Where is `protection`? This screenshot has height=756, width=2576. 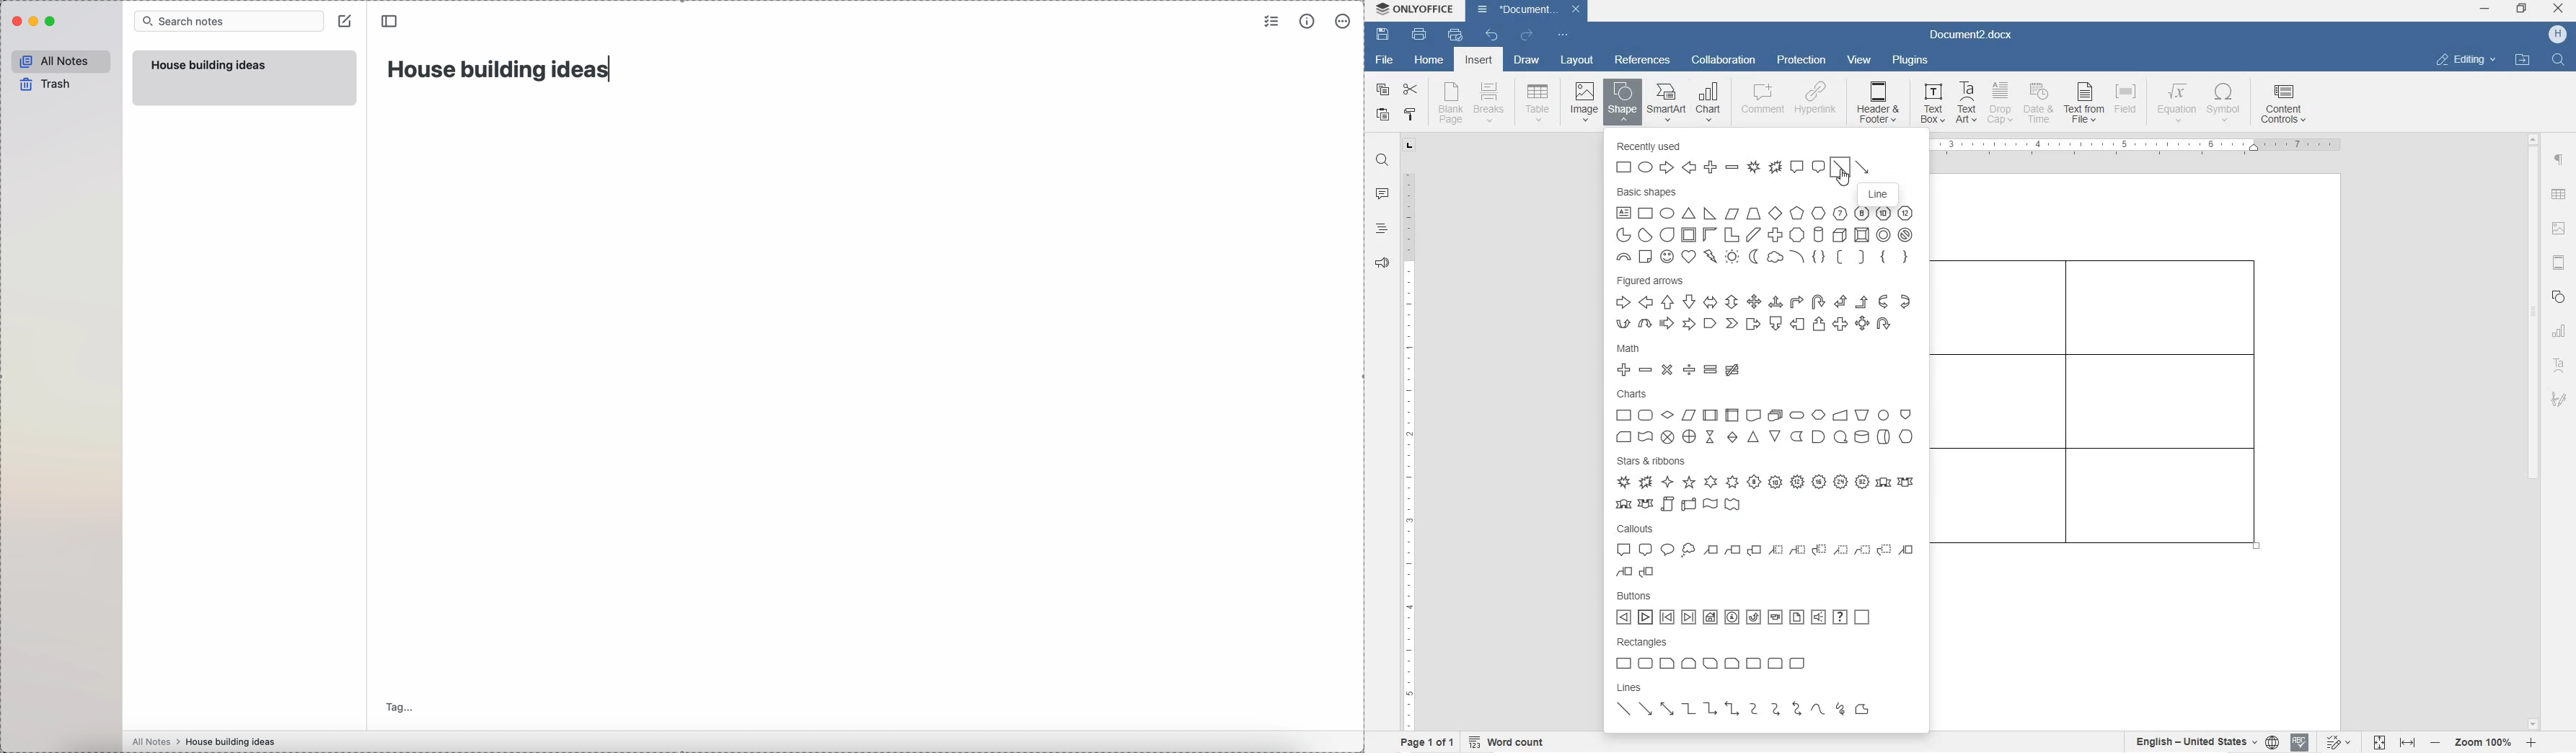 protection is located at coordinates (1804, 61).